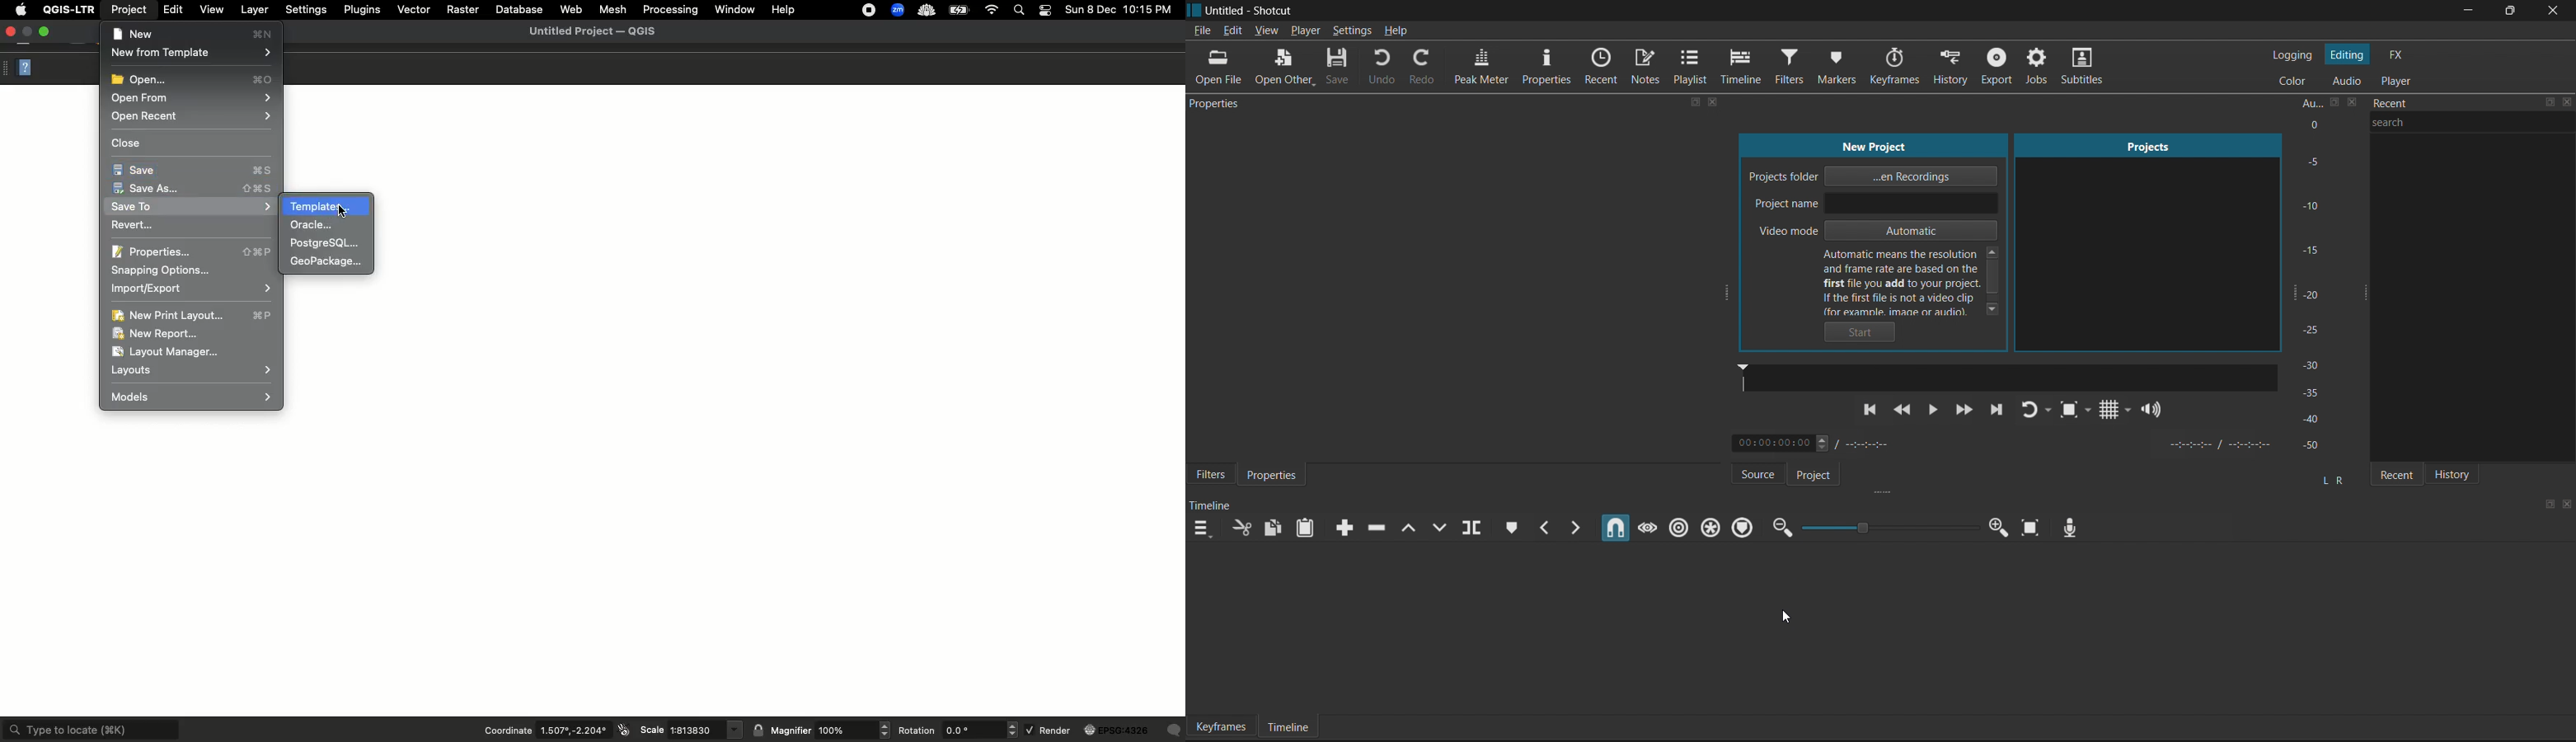 The width and height of the screenshot is (2576, 756). I want to click on Web, so click(572, 8).